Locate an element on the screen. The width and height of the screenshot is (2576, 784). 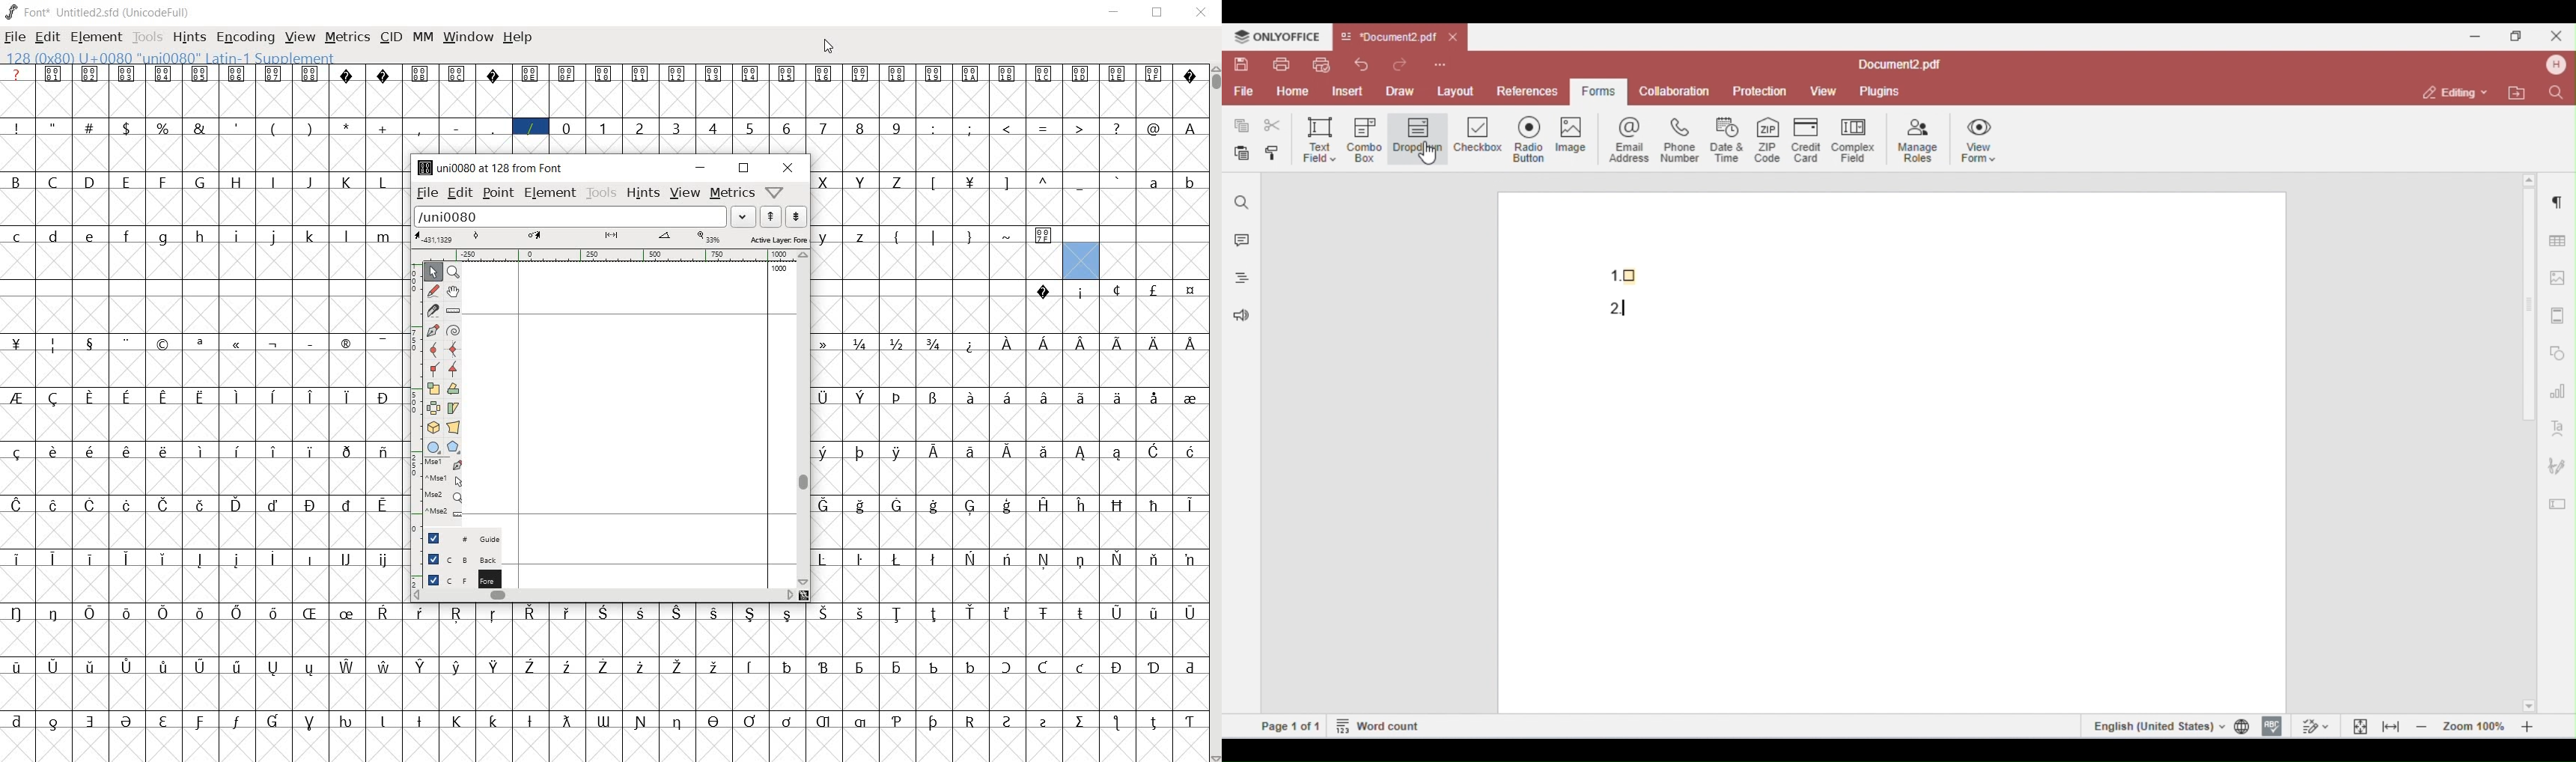
glyph is located at coordinates (1044, 343).